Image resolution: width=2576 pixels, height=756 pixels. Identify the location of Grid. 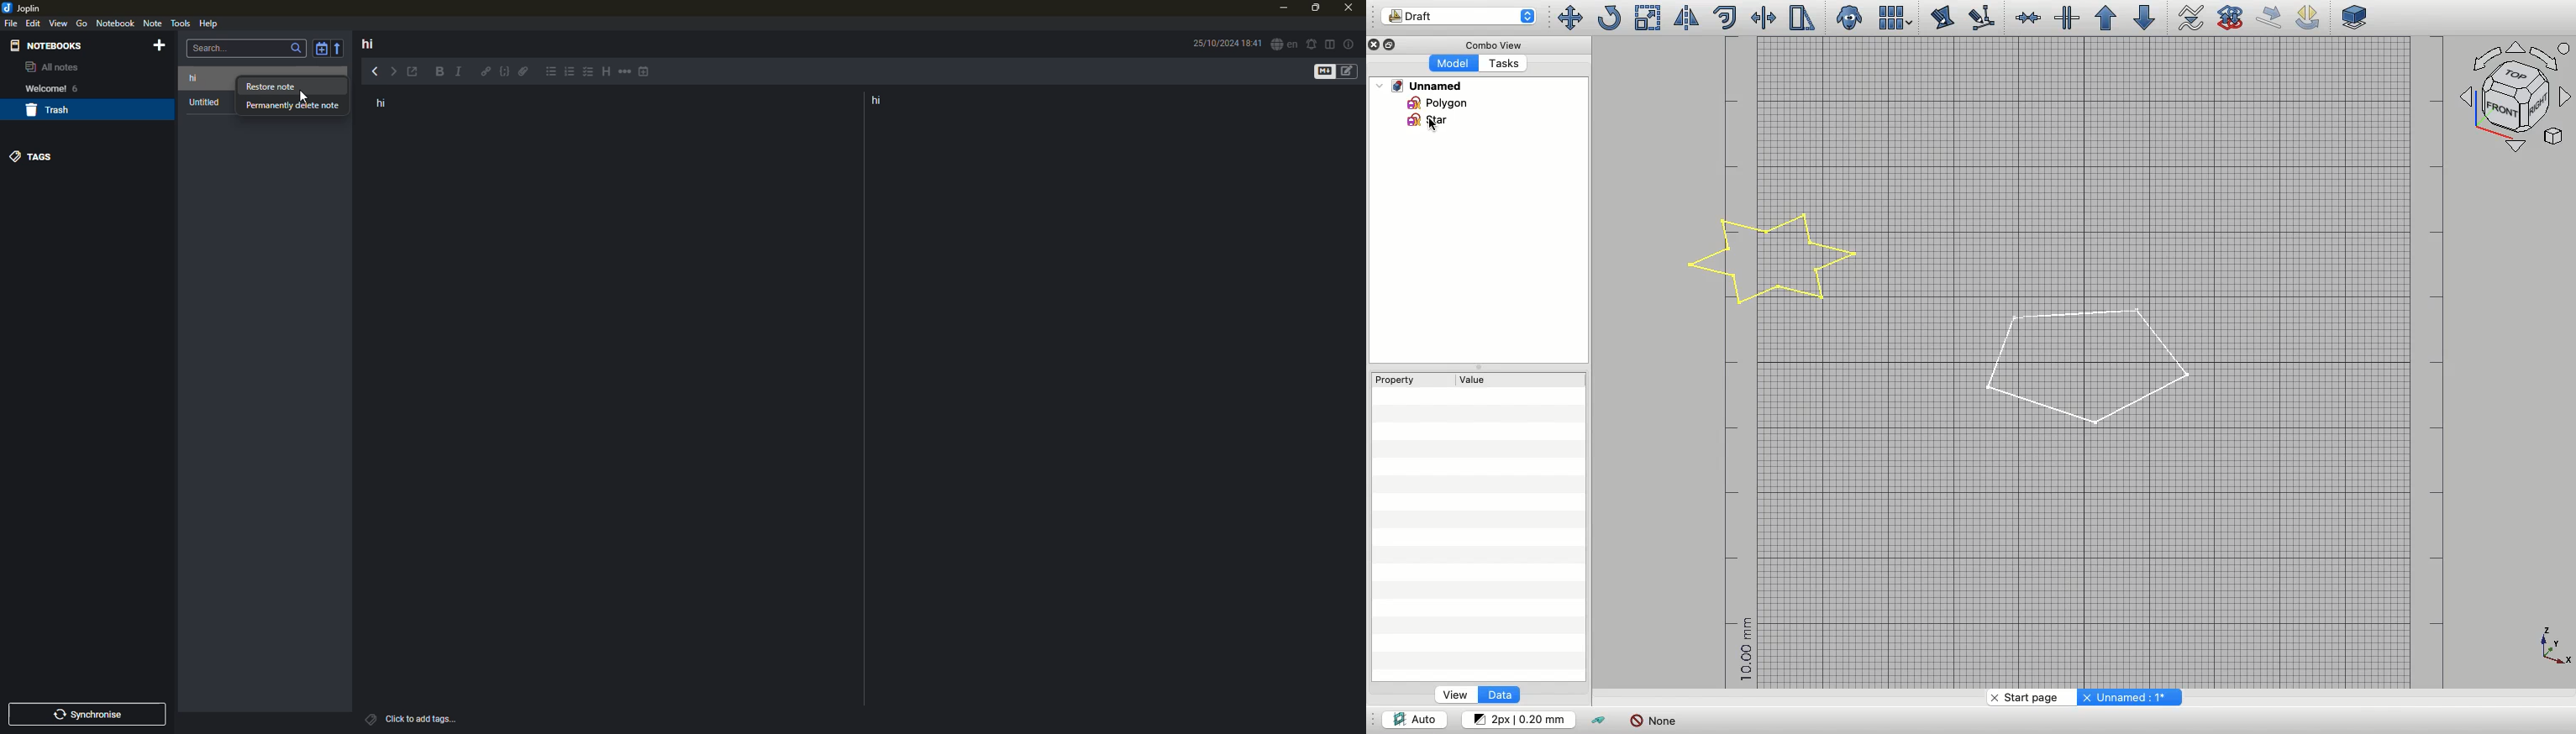
(2074, 581).